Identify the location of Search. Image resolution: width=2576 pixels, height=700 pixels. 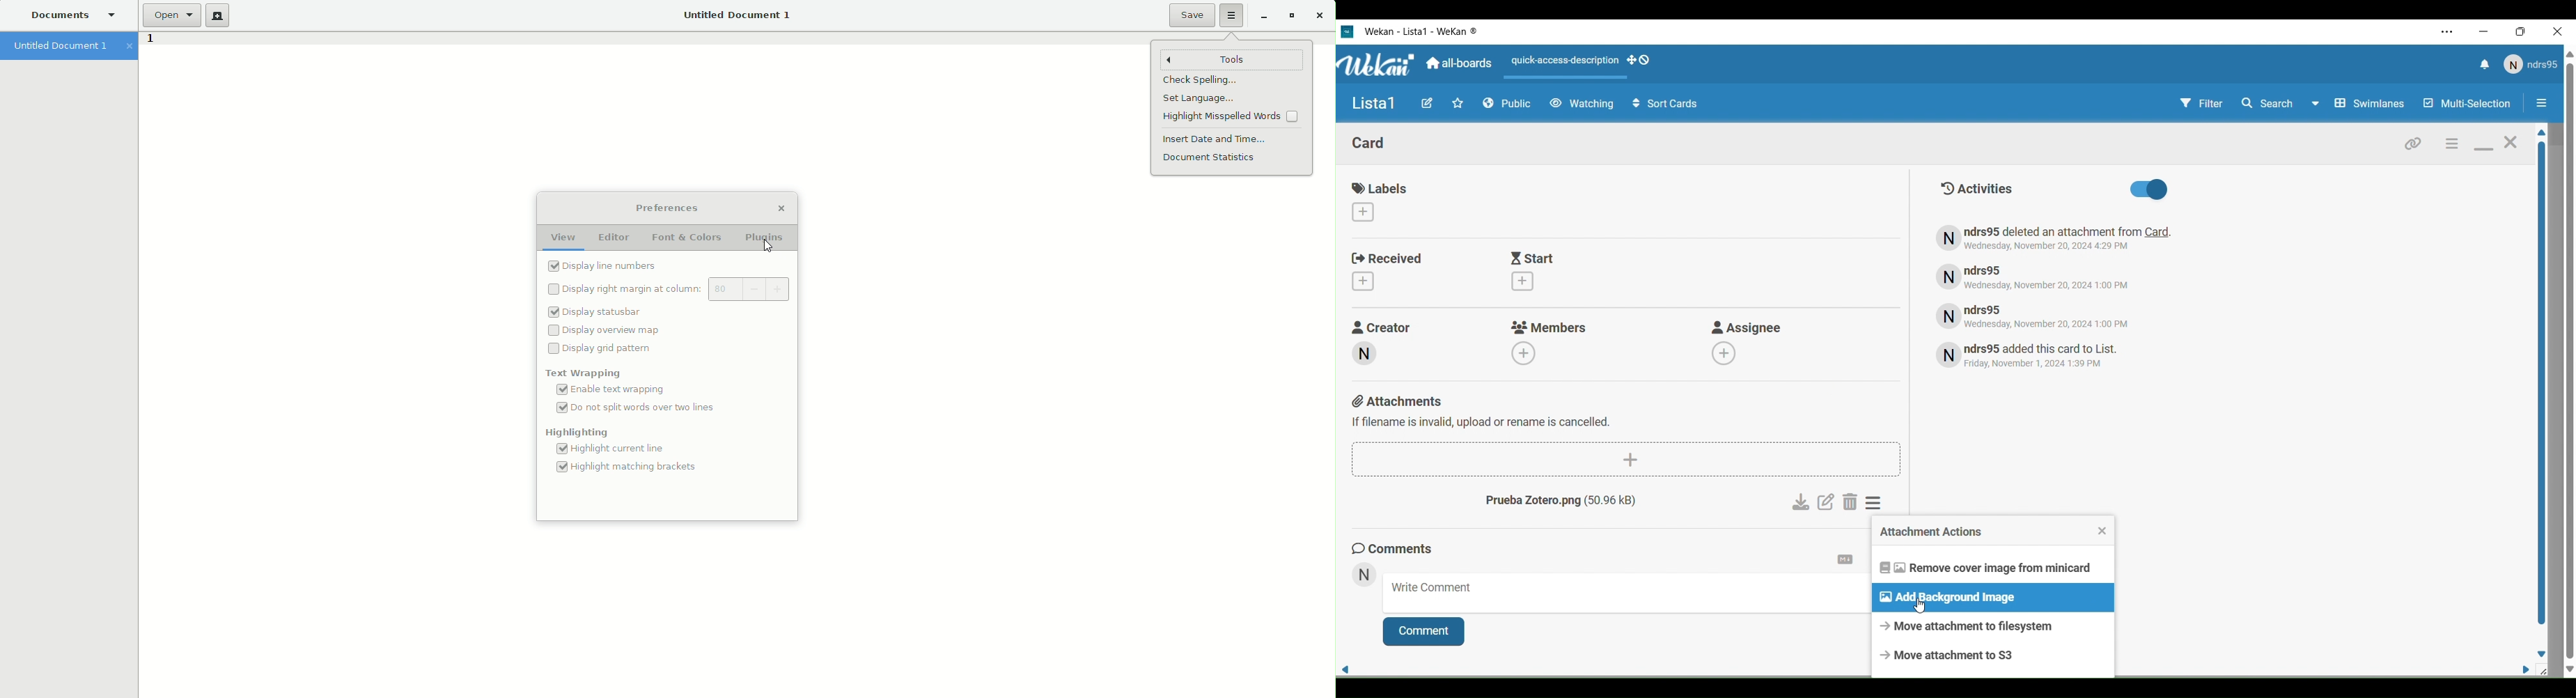
(2280, 103).